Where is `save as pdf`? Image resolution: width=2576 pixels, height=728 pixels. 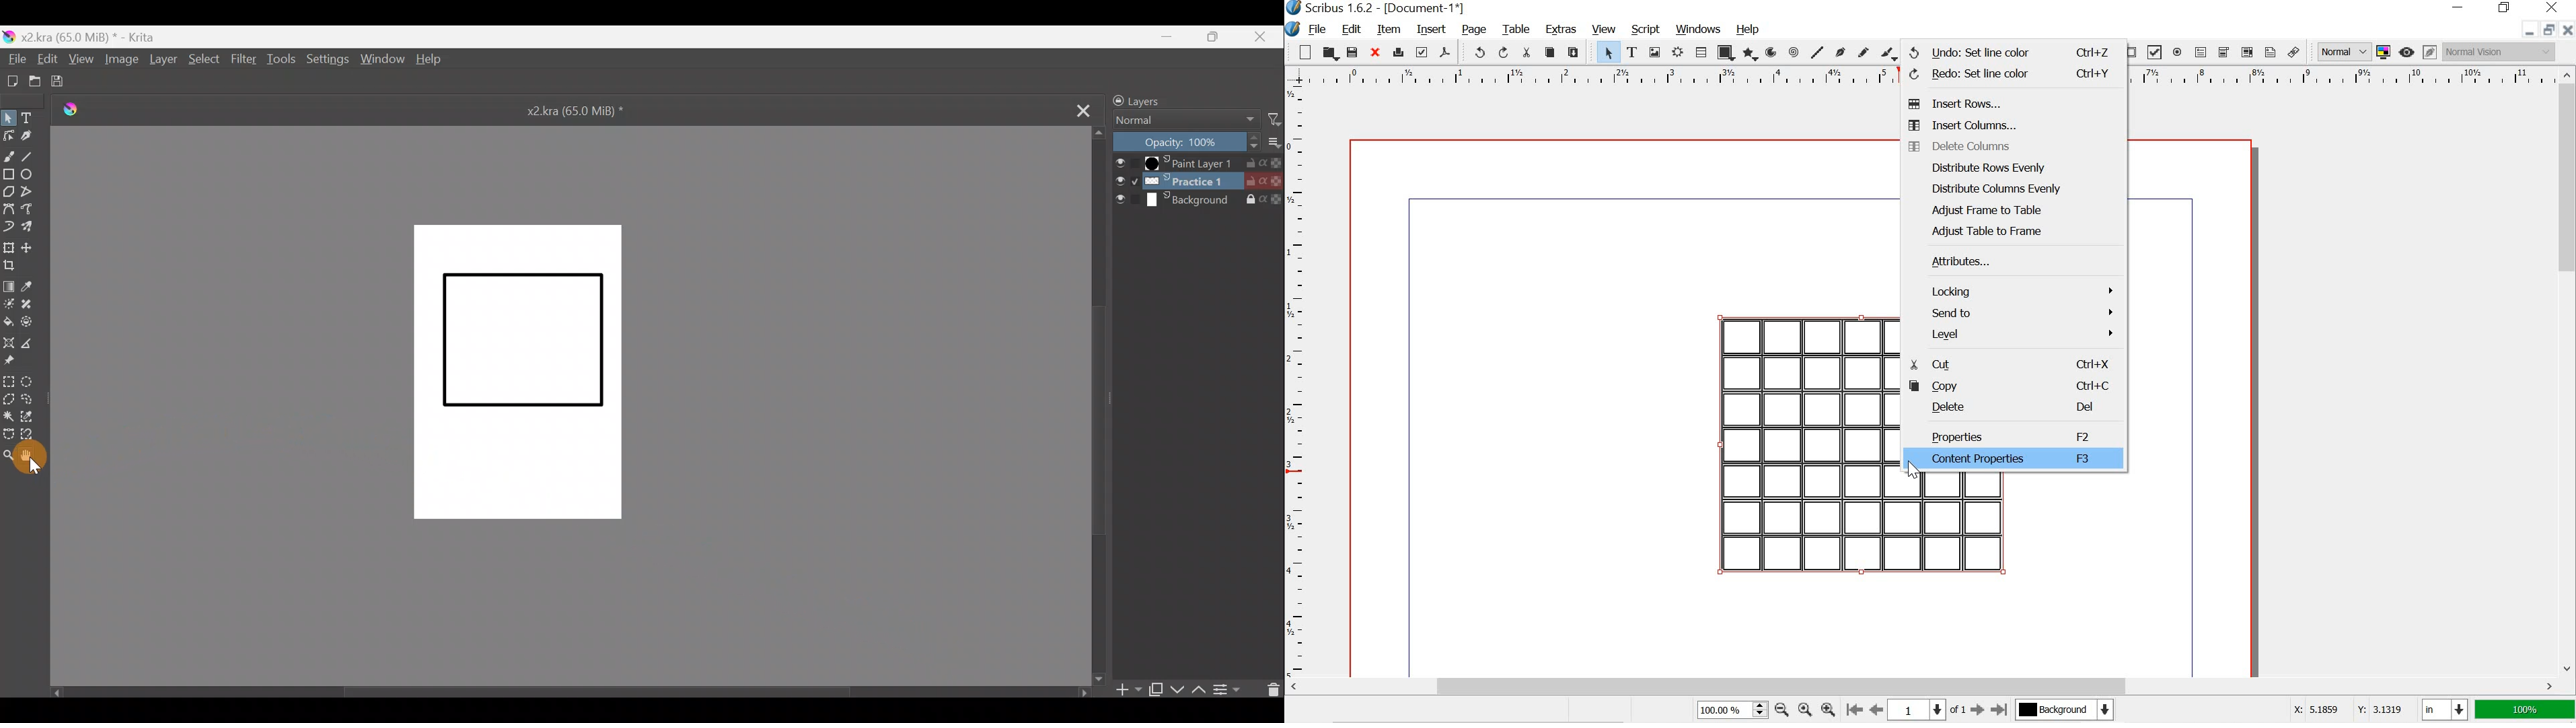 save as pdf is located at coordinates (1446, 52).